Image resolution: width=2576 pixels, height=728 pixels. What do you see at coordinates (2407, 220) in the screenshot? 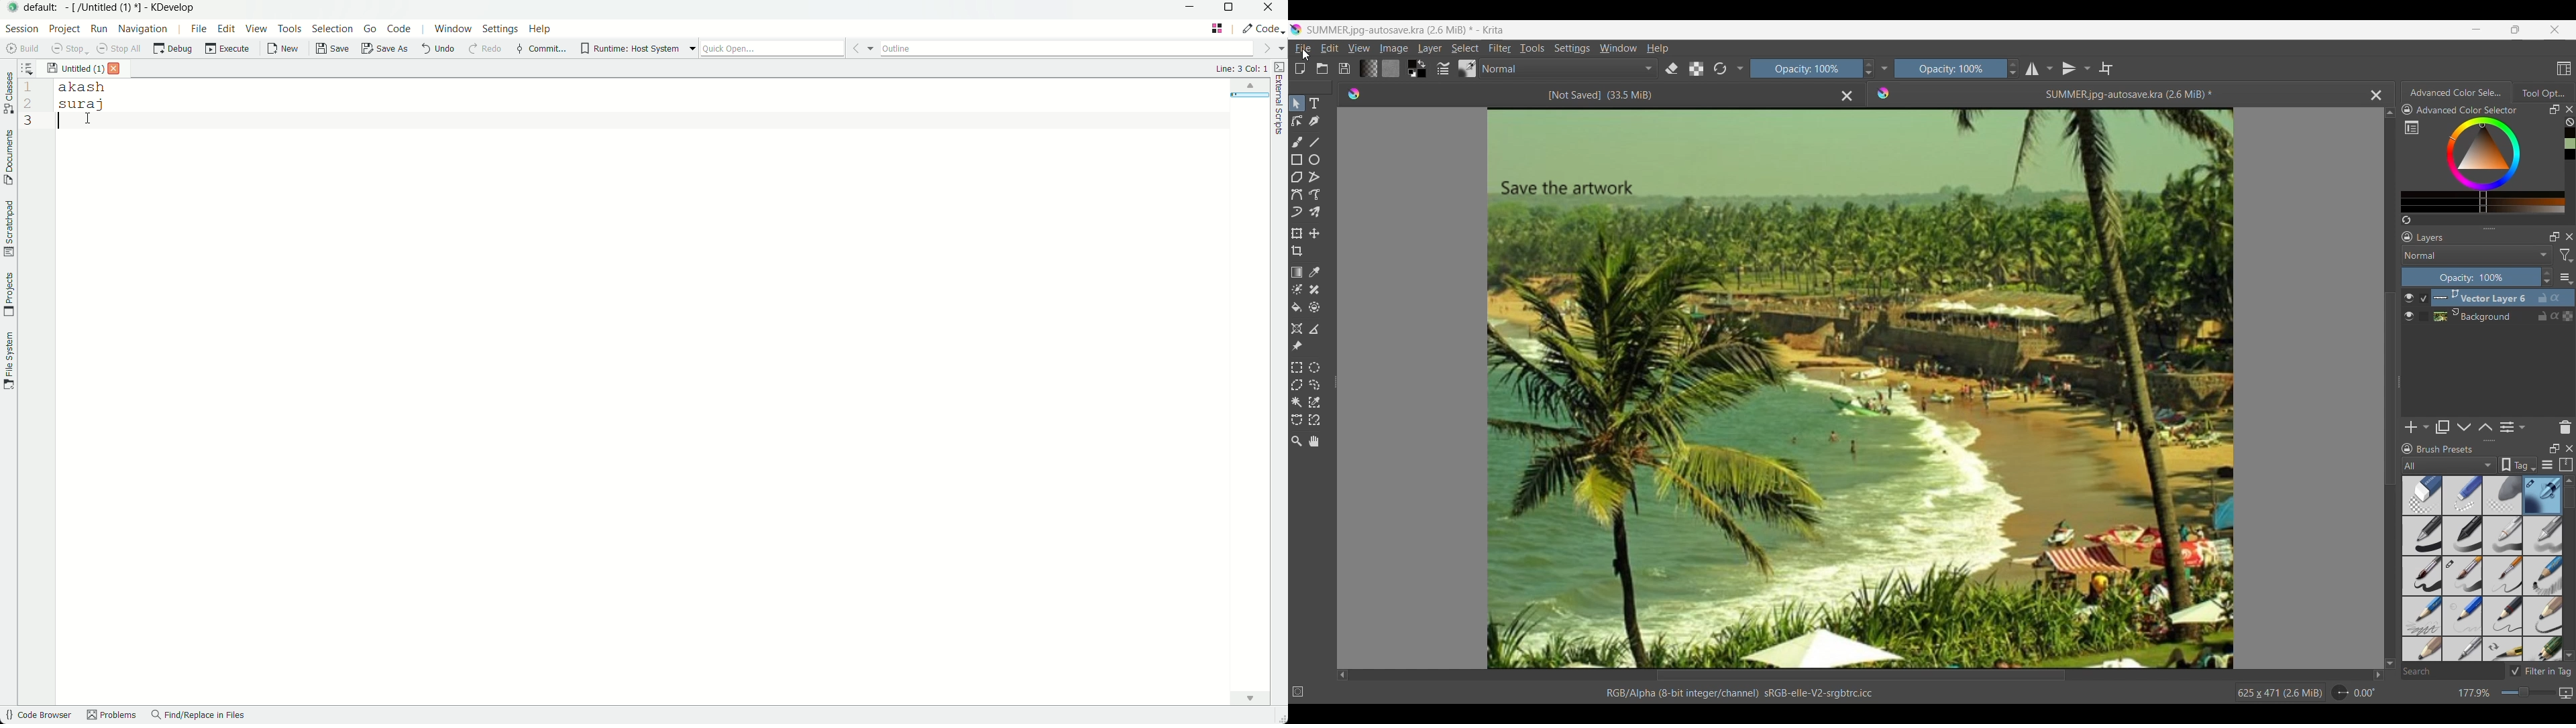
I see `Create a list of colors from the image` at bounding box center [2407, 220].